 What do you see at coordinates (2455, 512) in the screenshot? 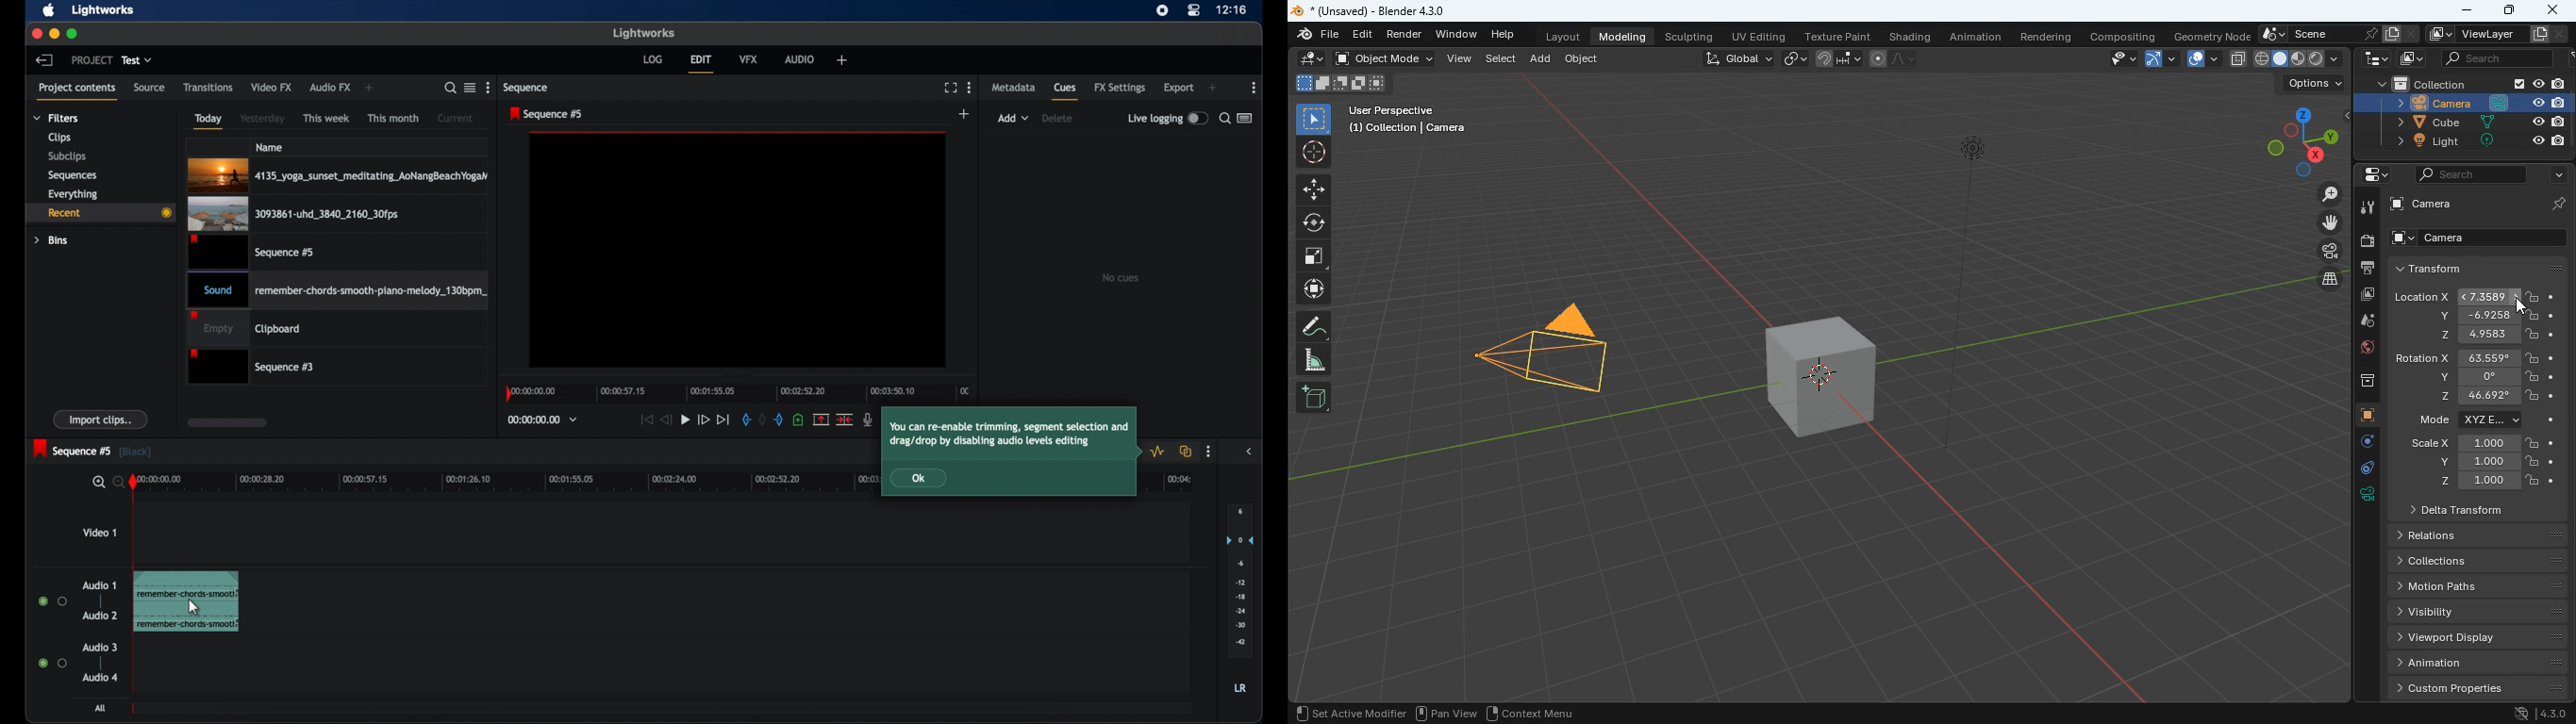
I see `delta` at bounding box center [2455, 512].